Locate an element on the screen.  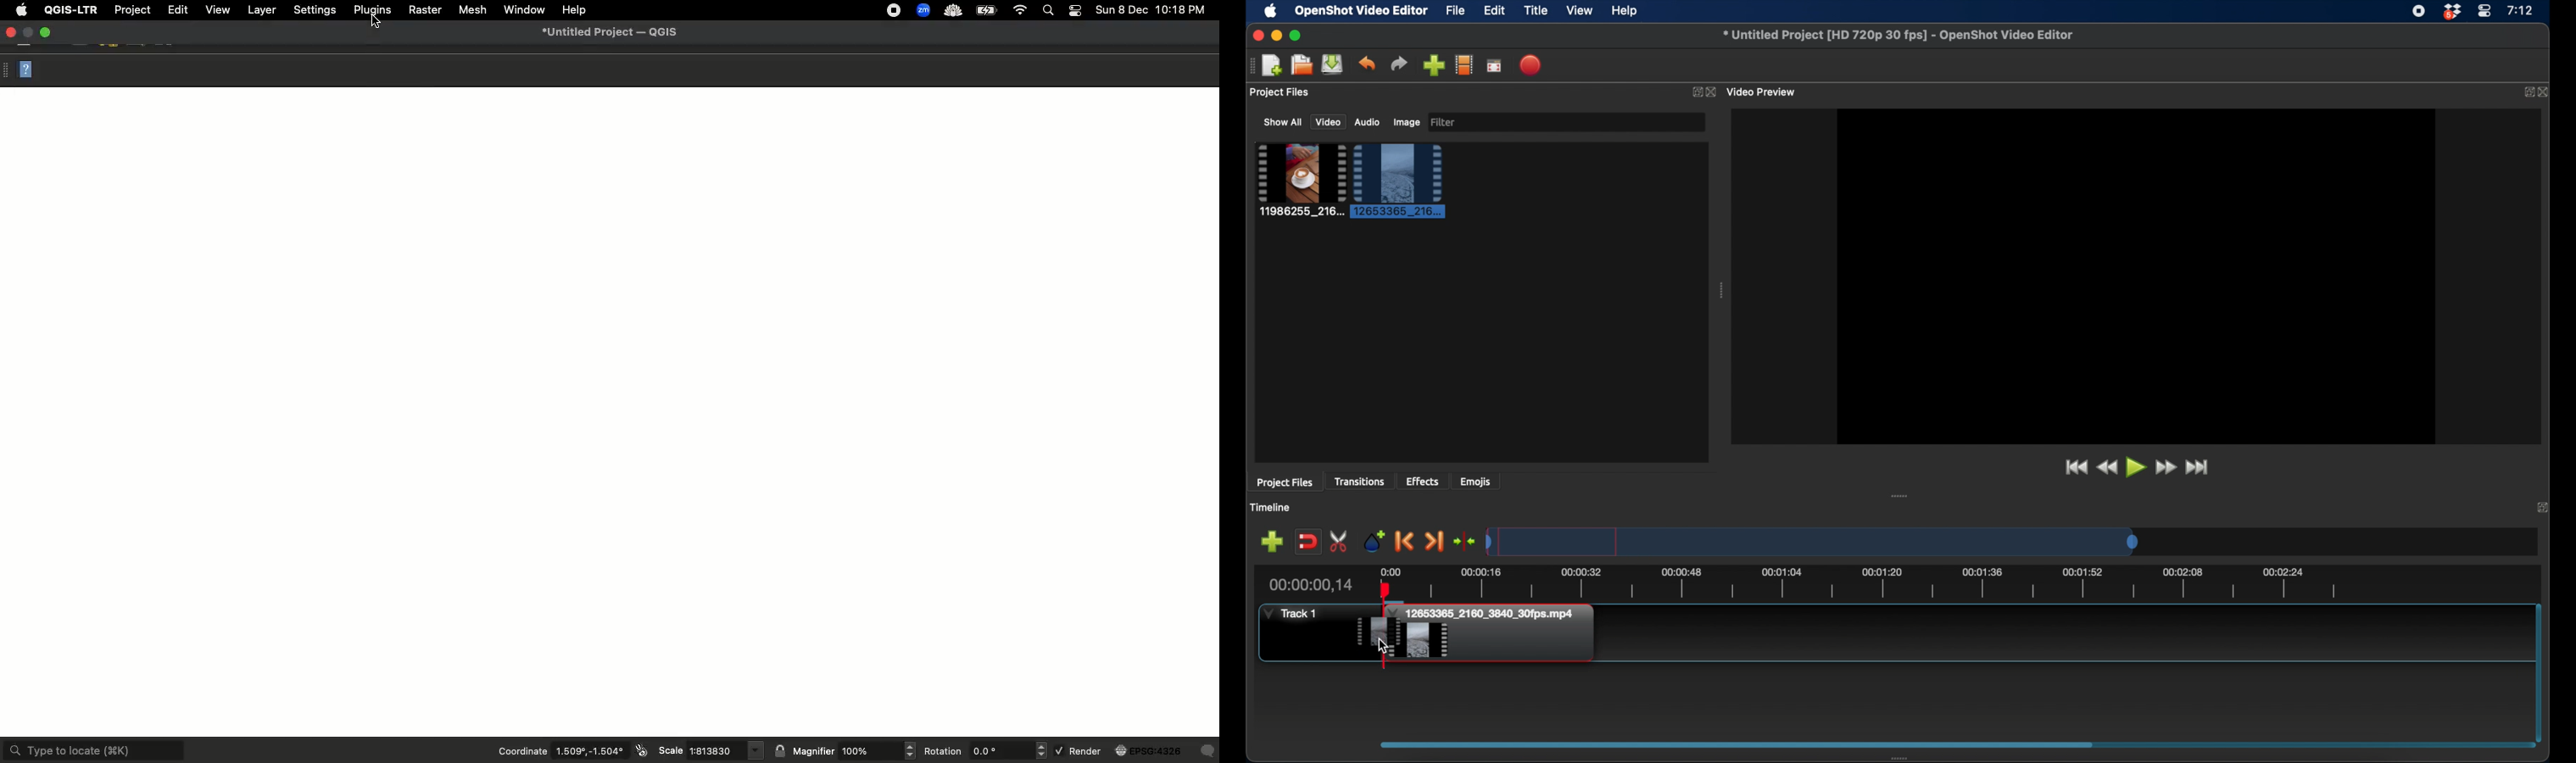
clip is located at coordinates (1300, 180).